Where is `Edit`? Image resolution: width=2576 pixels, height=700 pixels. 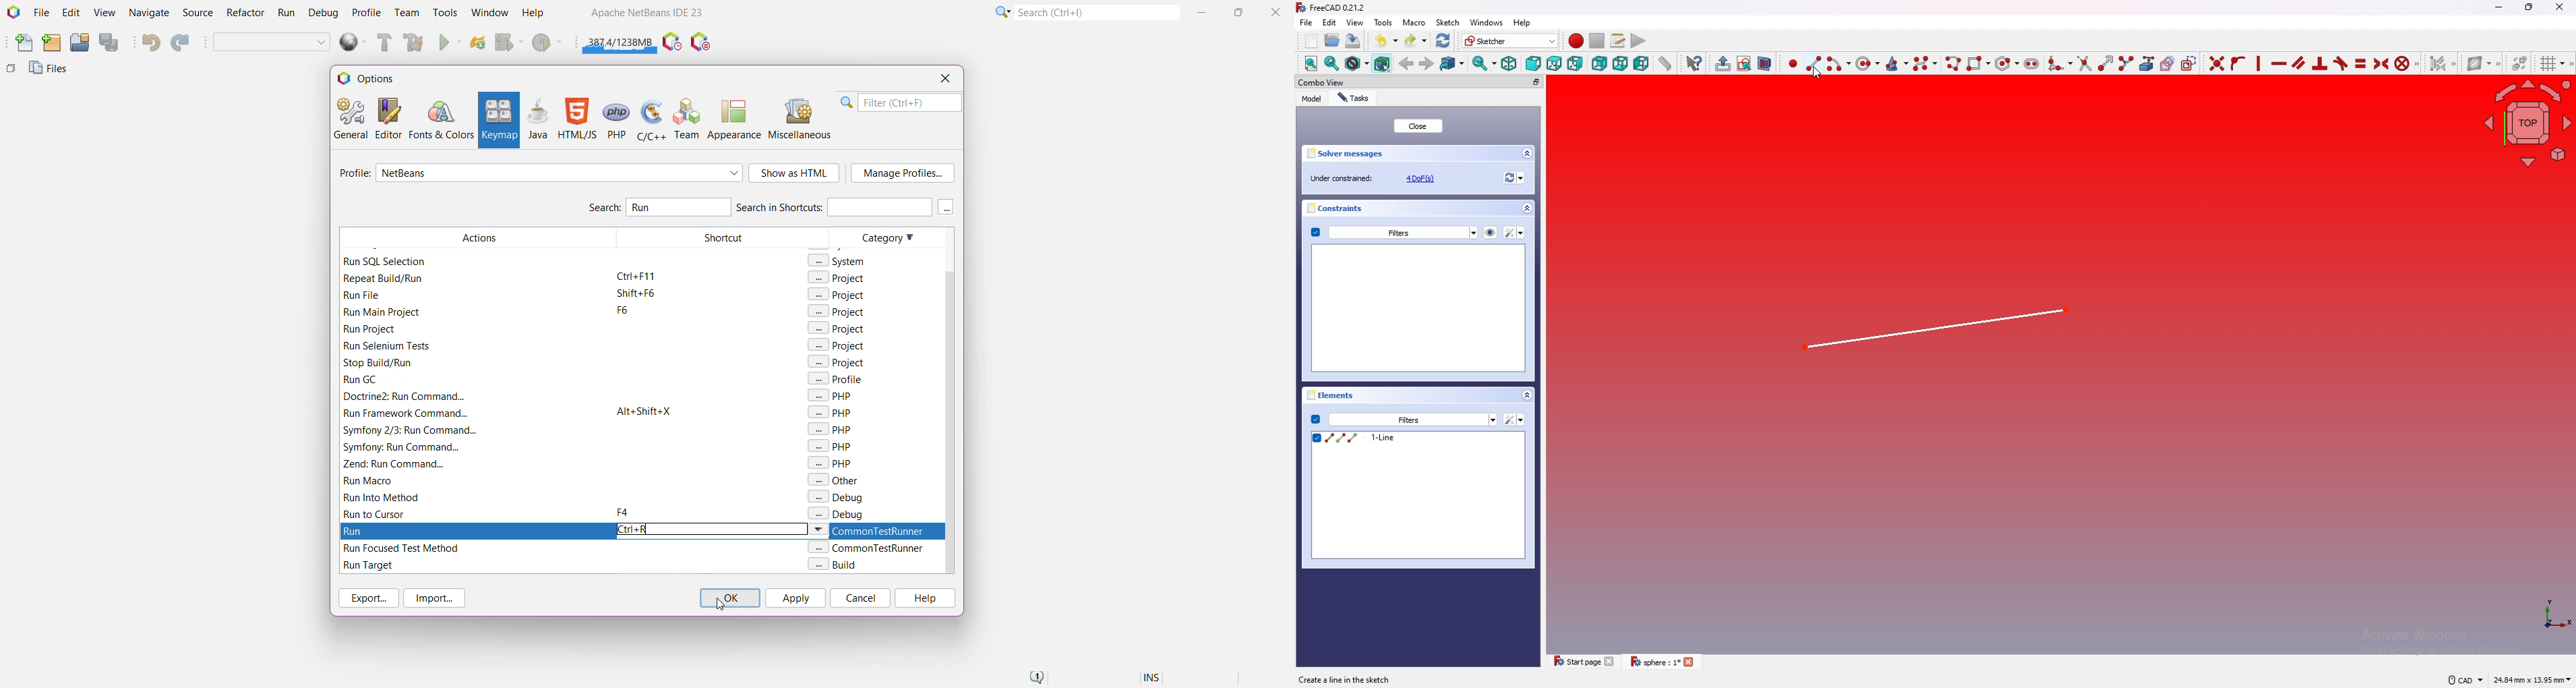
Edit is located at coordinates (1330, 23).